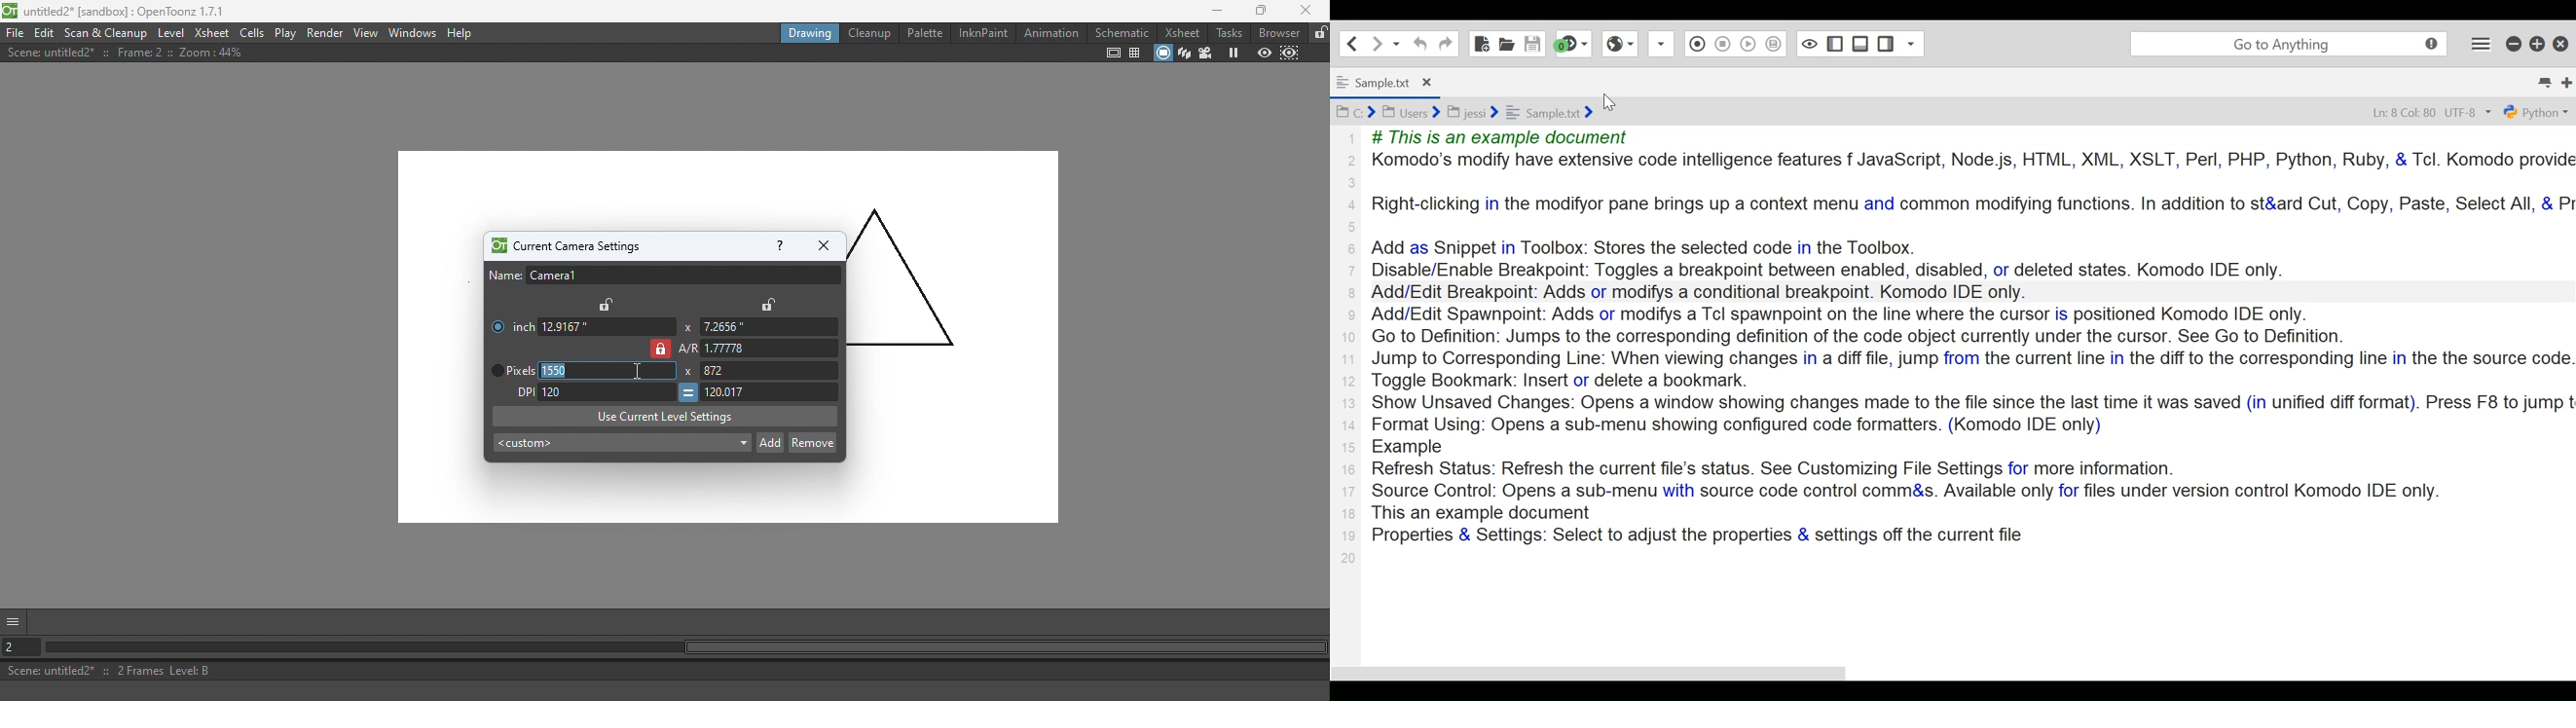  Describe the element at coordinates (807, 32) in the screenshot. I see `Drawing` at that location.